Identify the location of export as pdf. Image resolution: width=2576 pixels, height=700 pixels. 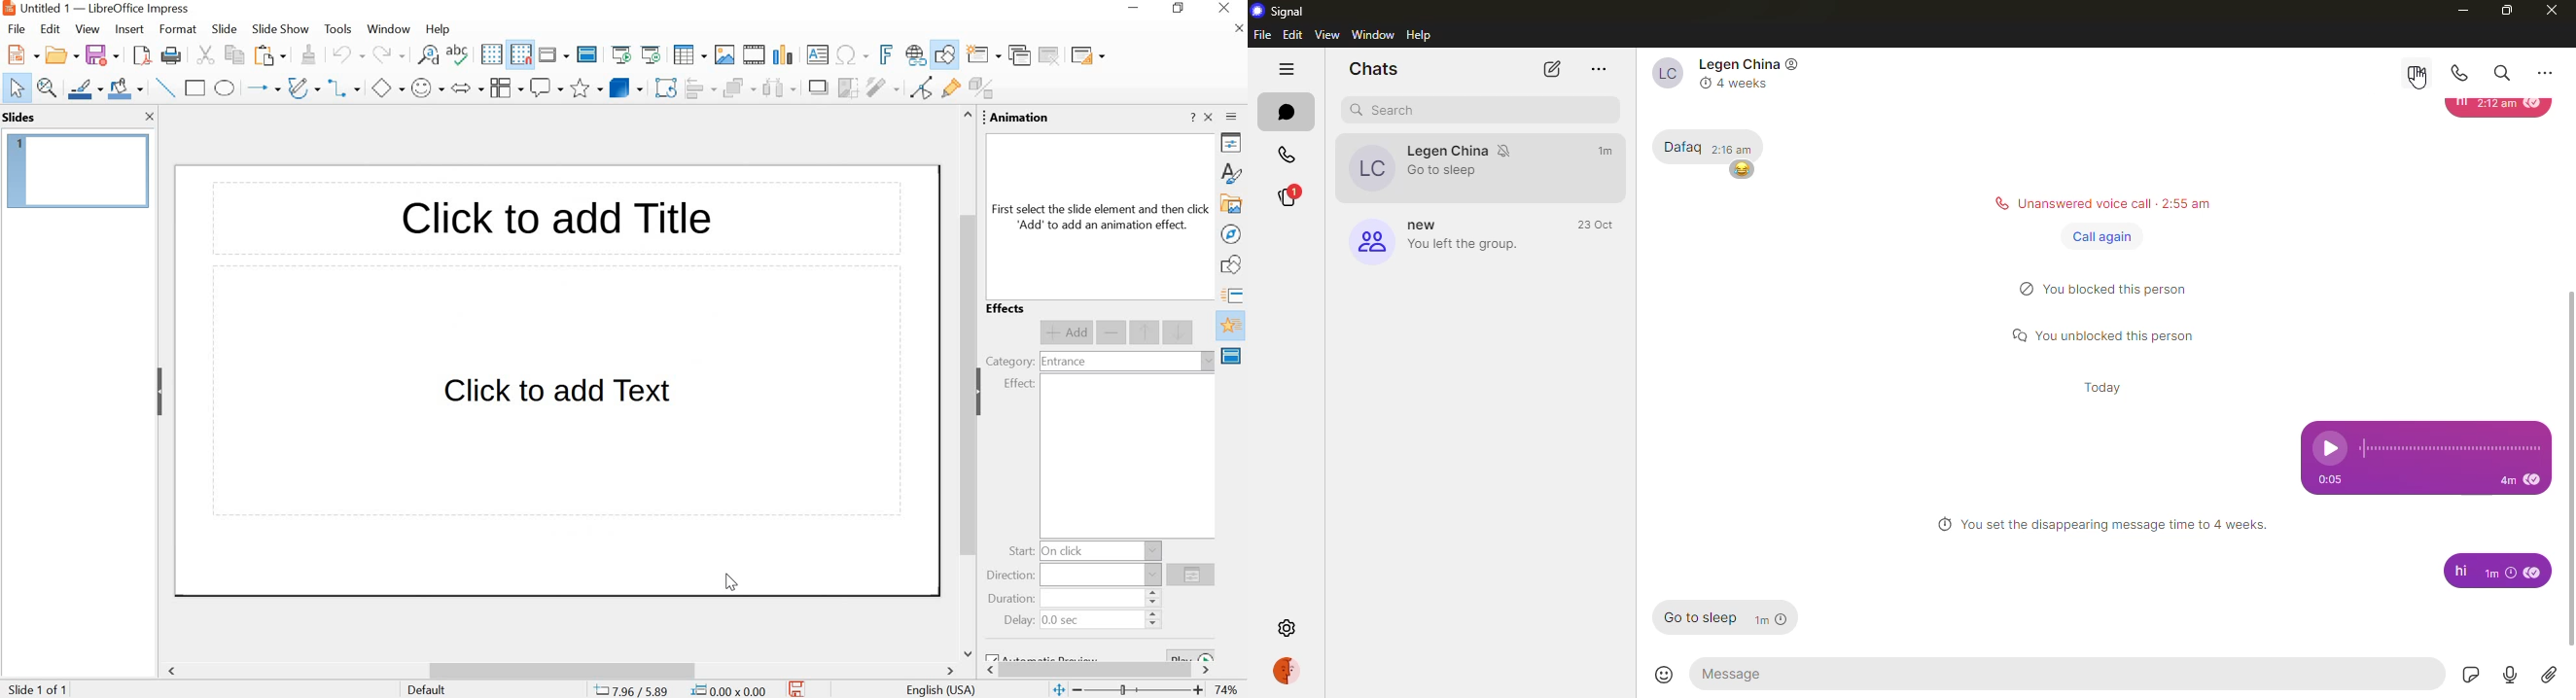
(140, 57).